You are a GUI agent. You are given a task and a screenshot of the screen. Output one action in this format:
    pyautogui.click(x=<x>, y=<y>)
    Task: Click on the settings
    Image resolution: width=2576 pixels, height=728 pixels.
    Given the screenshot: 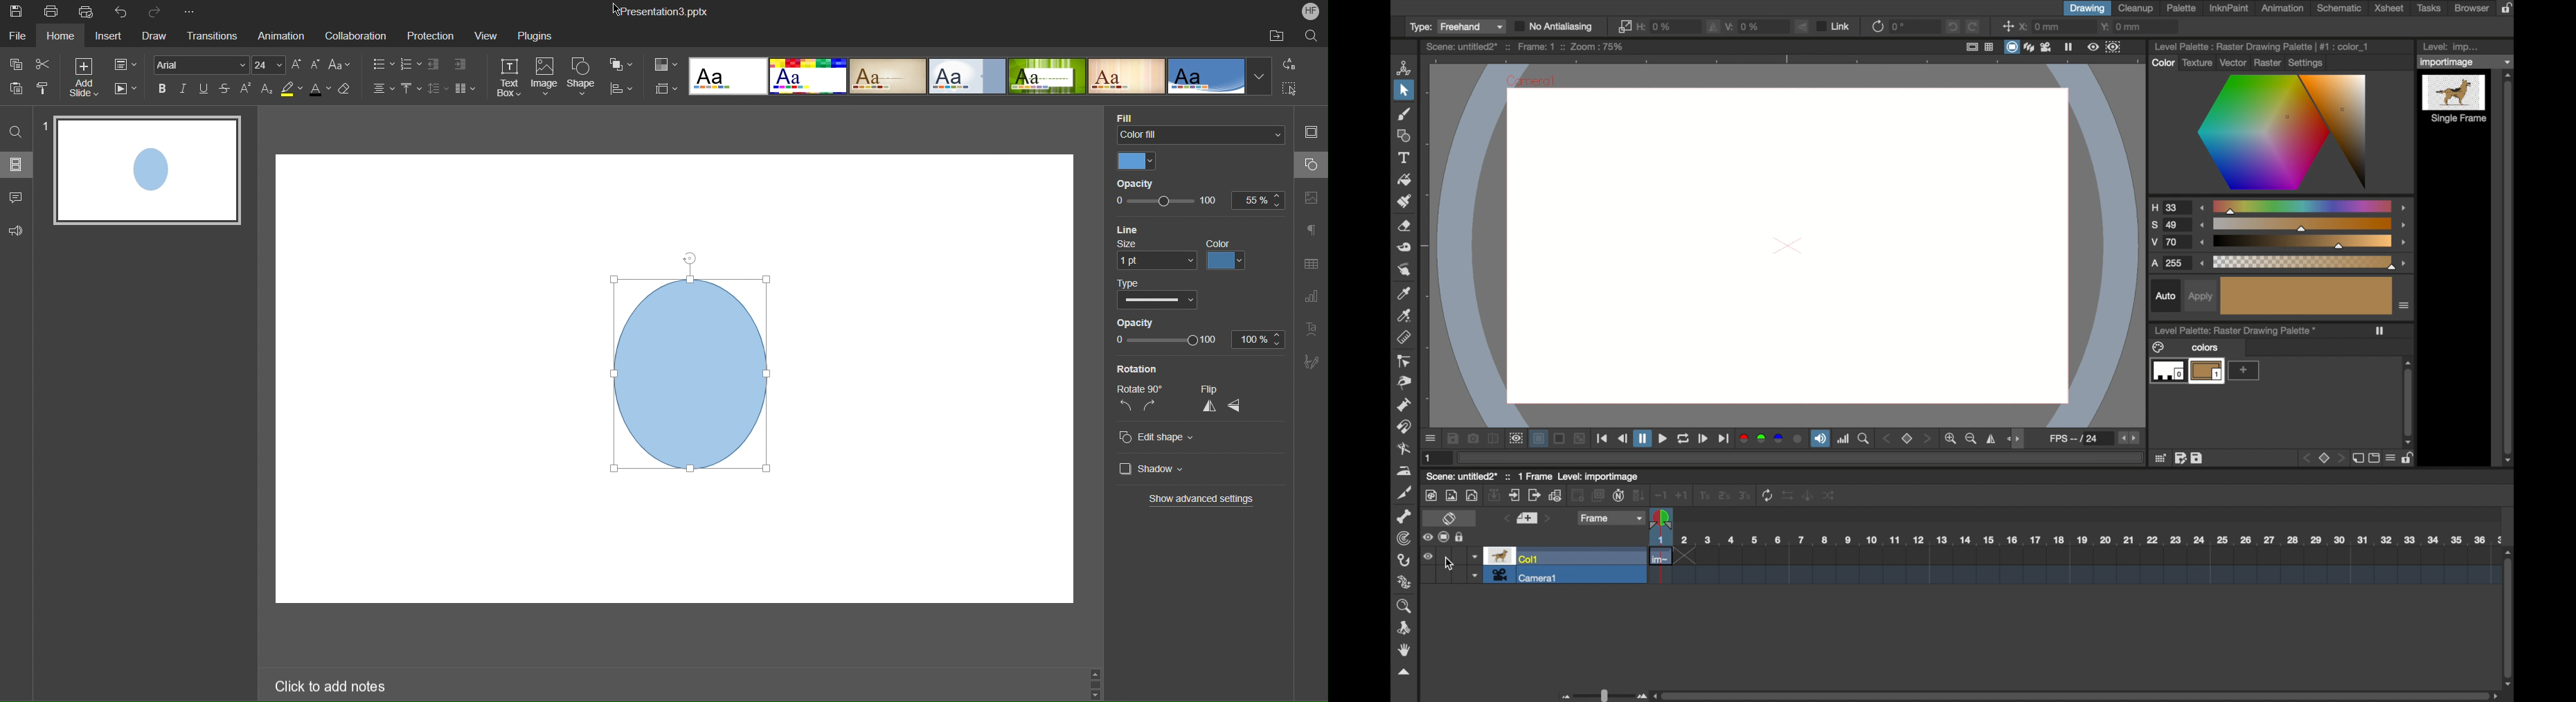 What is the action you would take?
    pyautogui.click(x=2308, y=62)
    